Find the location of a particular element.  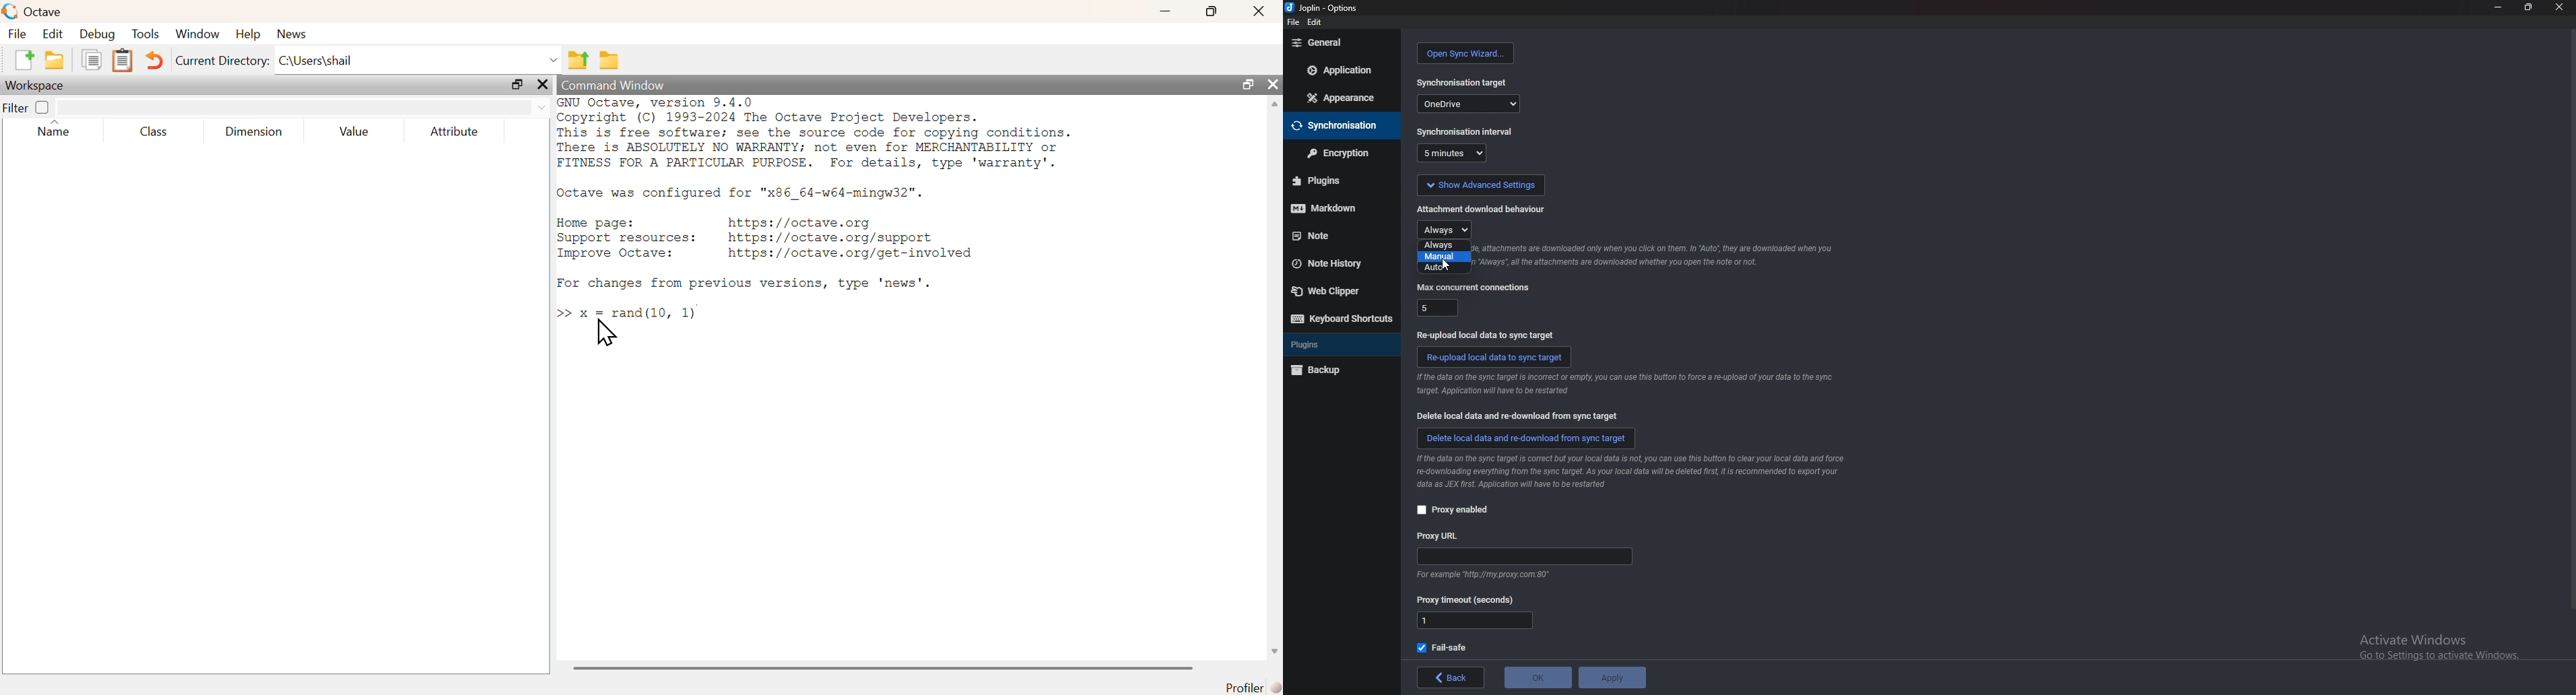

backup is located at coordinates (1322, 371).